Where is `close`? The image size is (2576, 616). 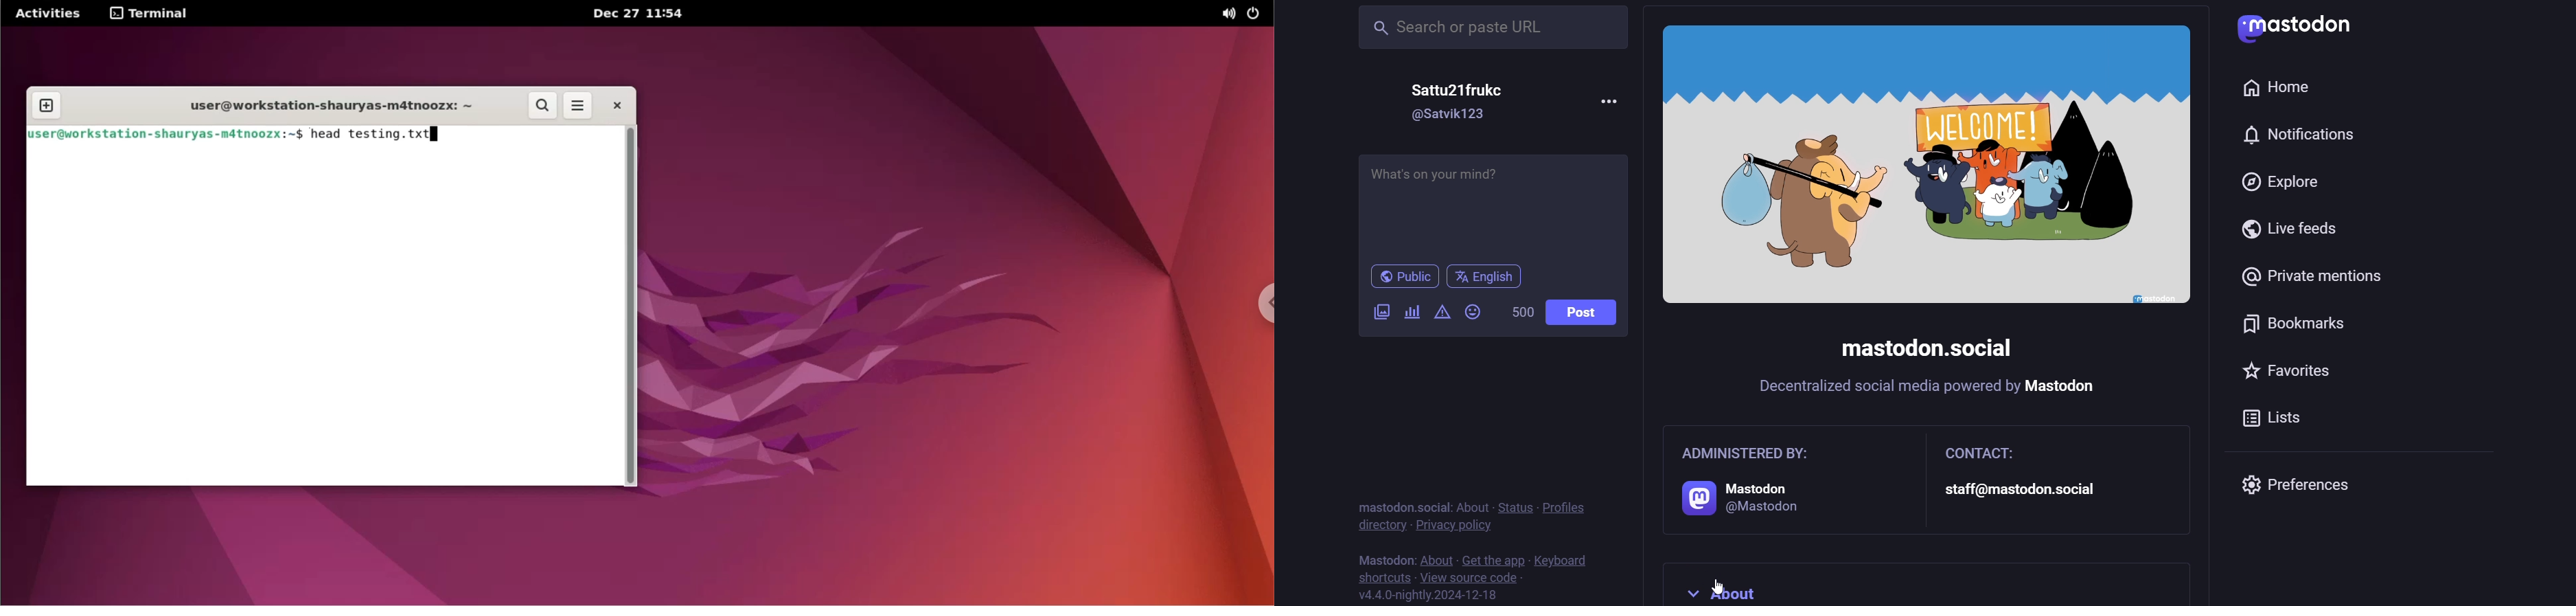 close is located at coordinates (618, 105).